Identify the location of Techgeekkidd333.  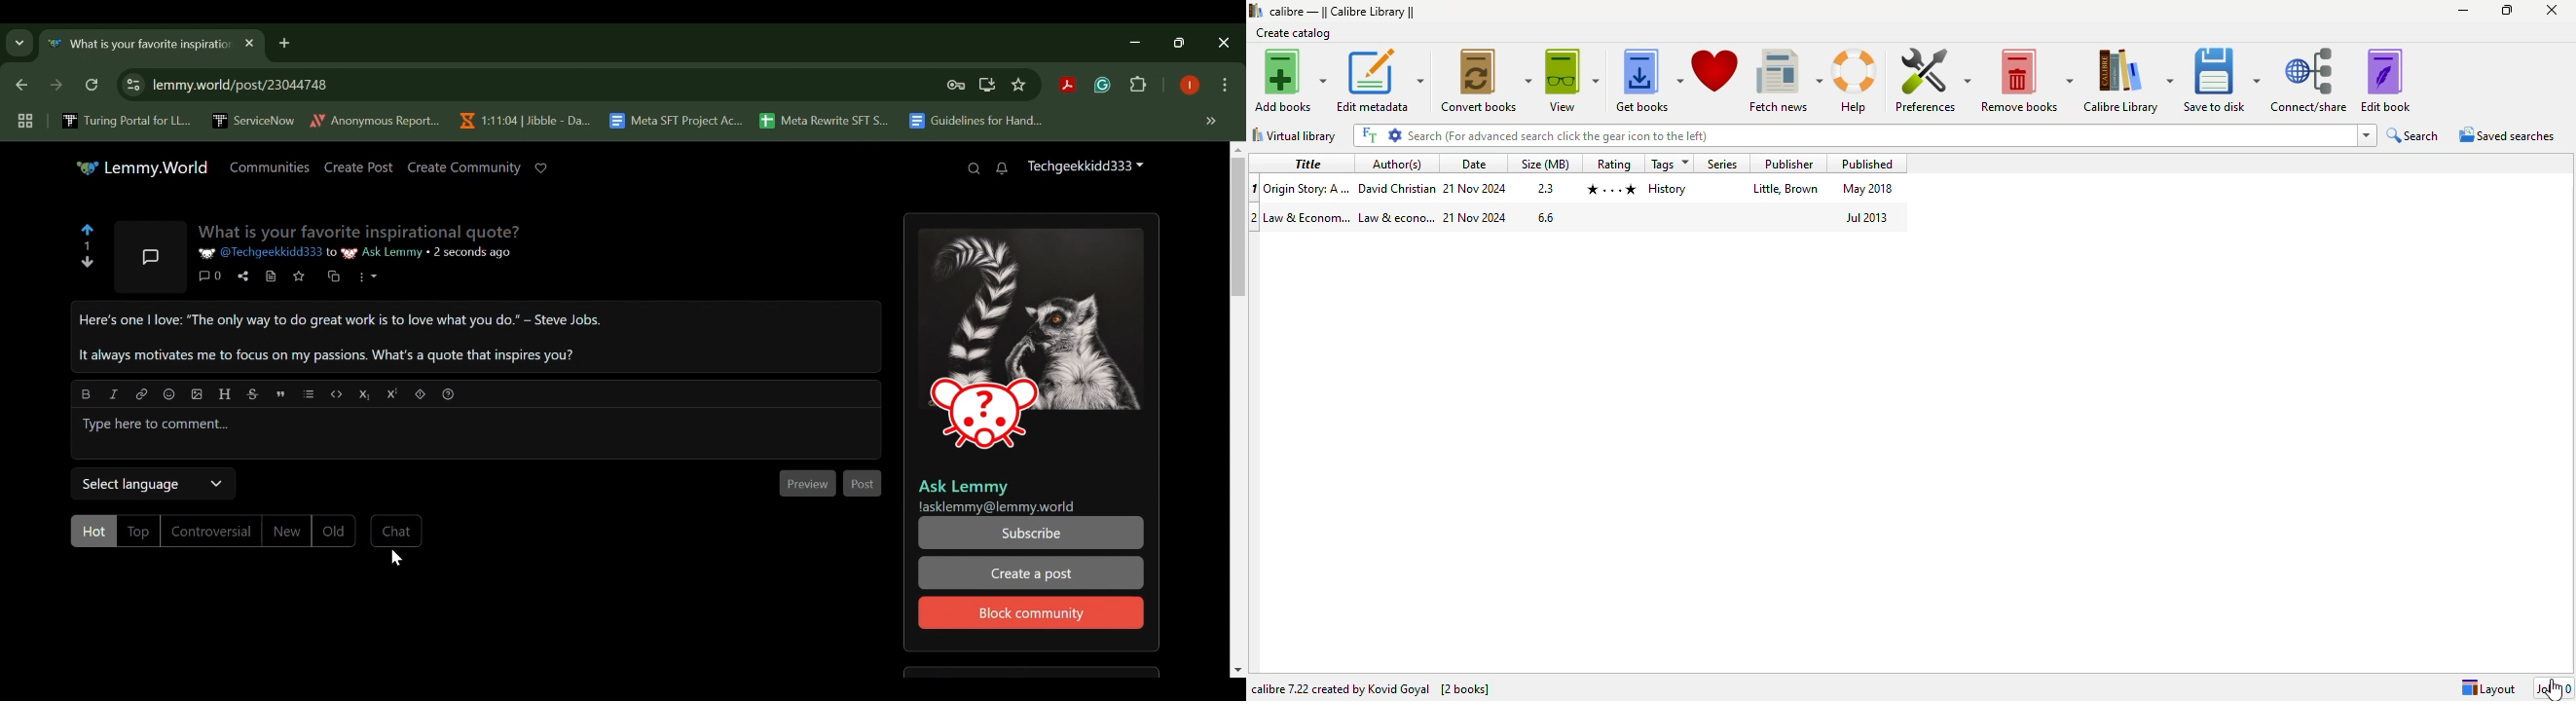
(1085, 168).